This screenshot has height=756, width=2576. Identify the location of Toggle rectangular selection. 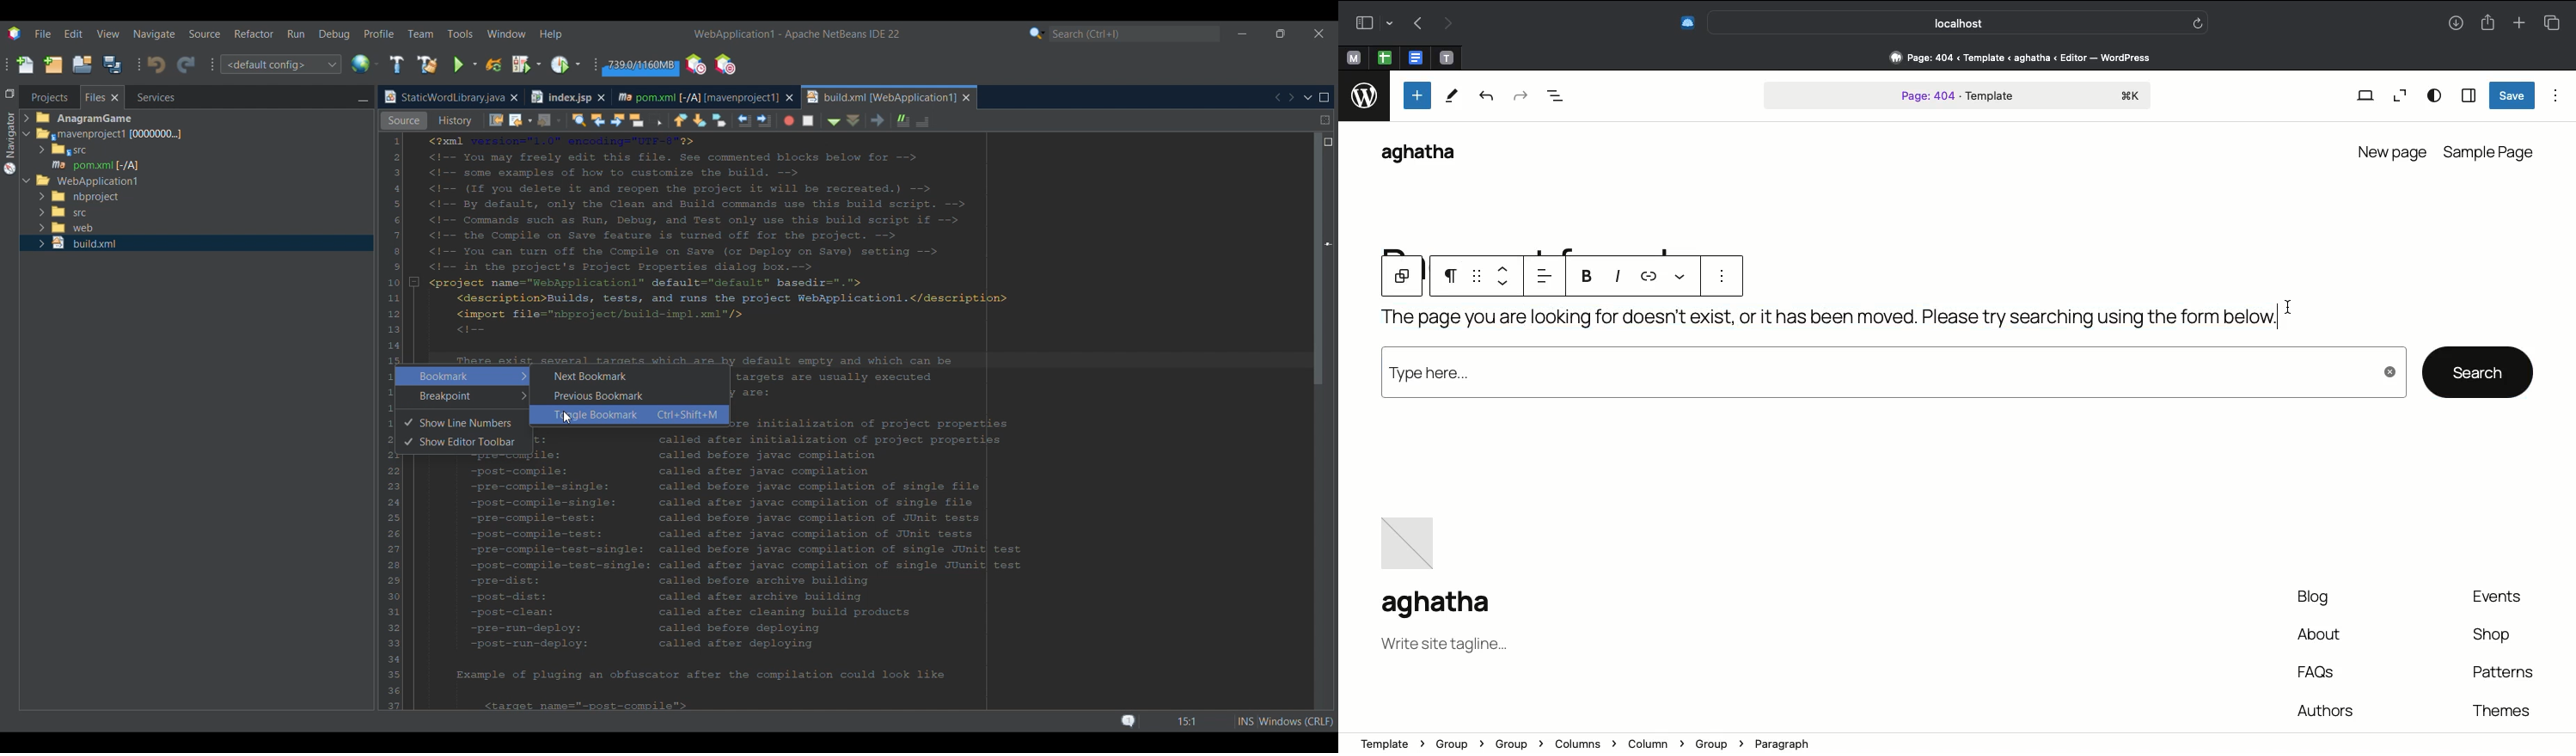
(784, 121).